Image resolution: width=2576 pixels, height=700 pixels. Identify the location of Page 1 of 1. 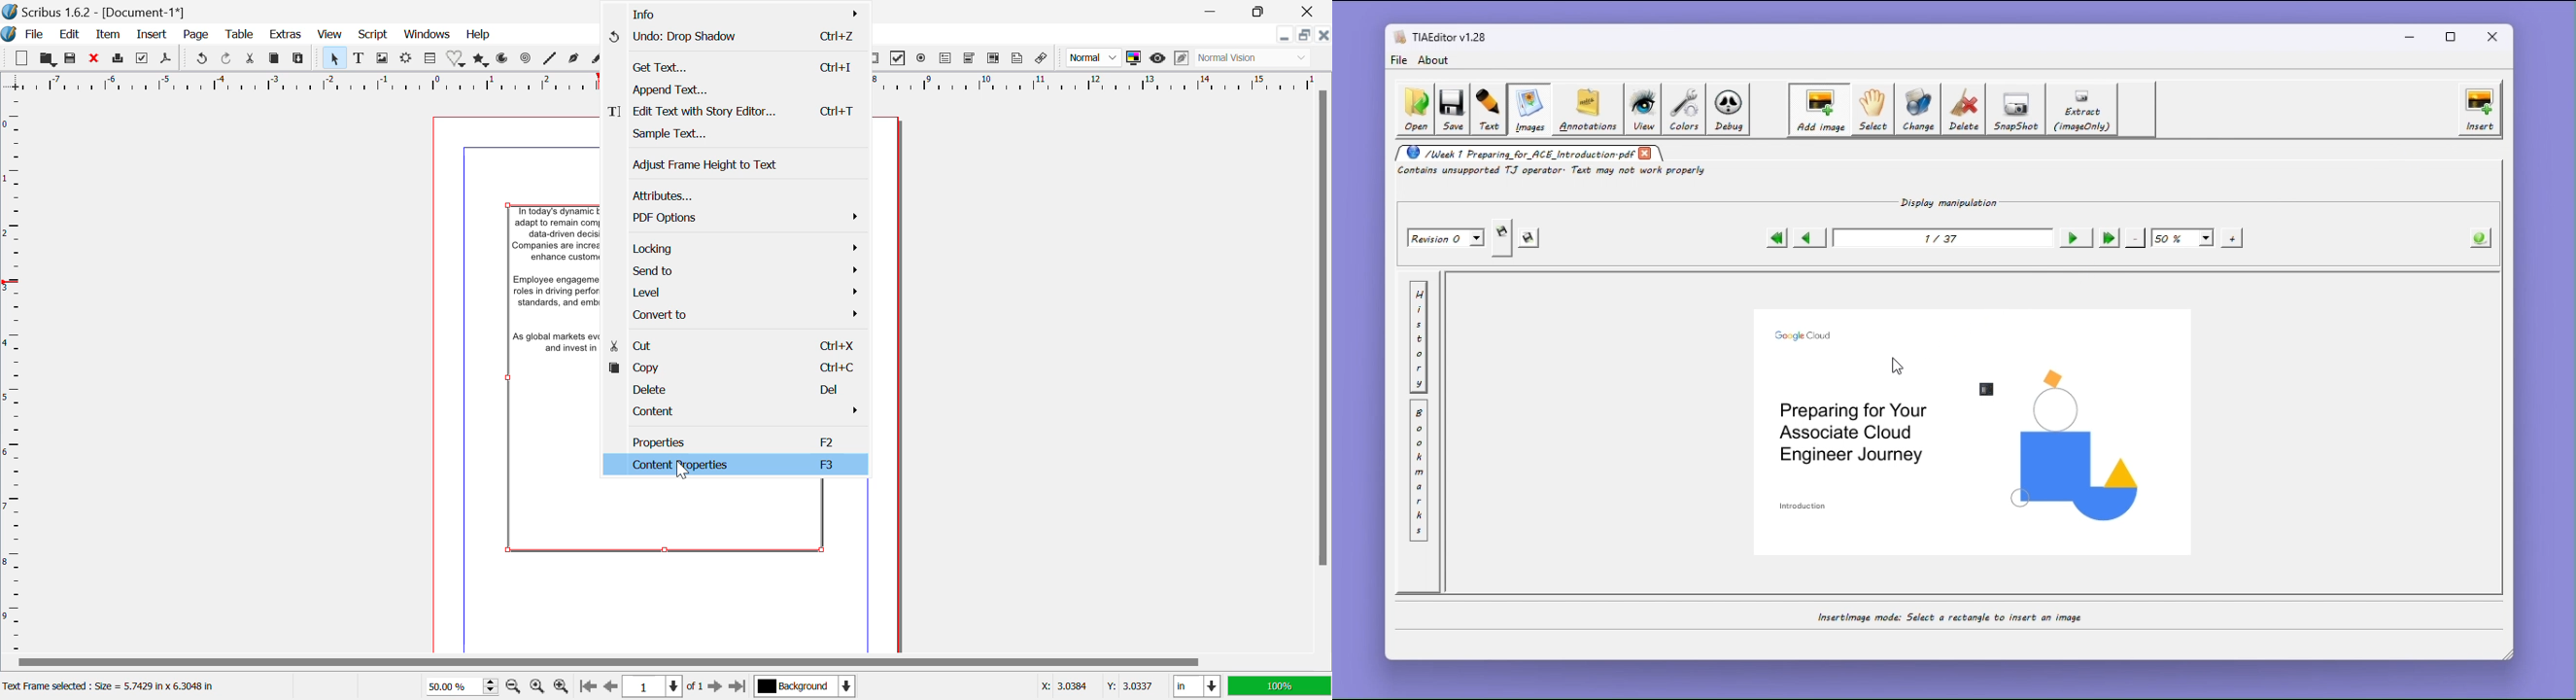
(666, 688).